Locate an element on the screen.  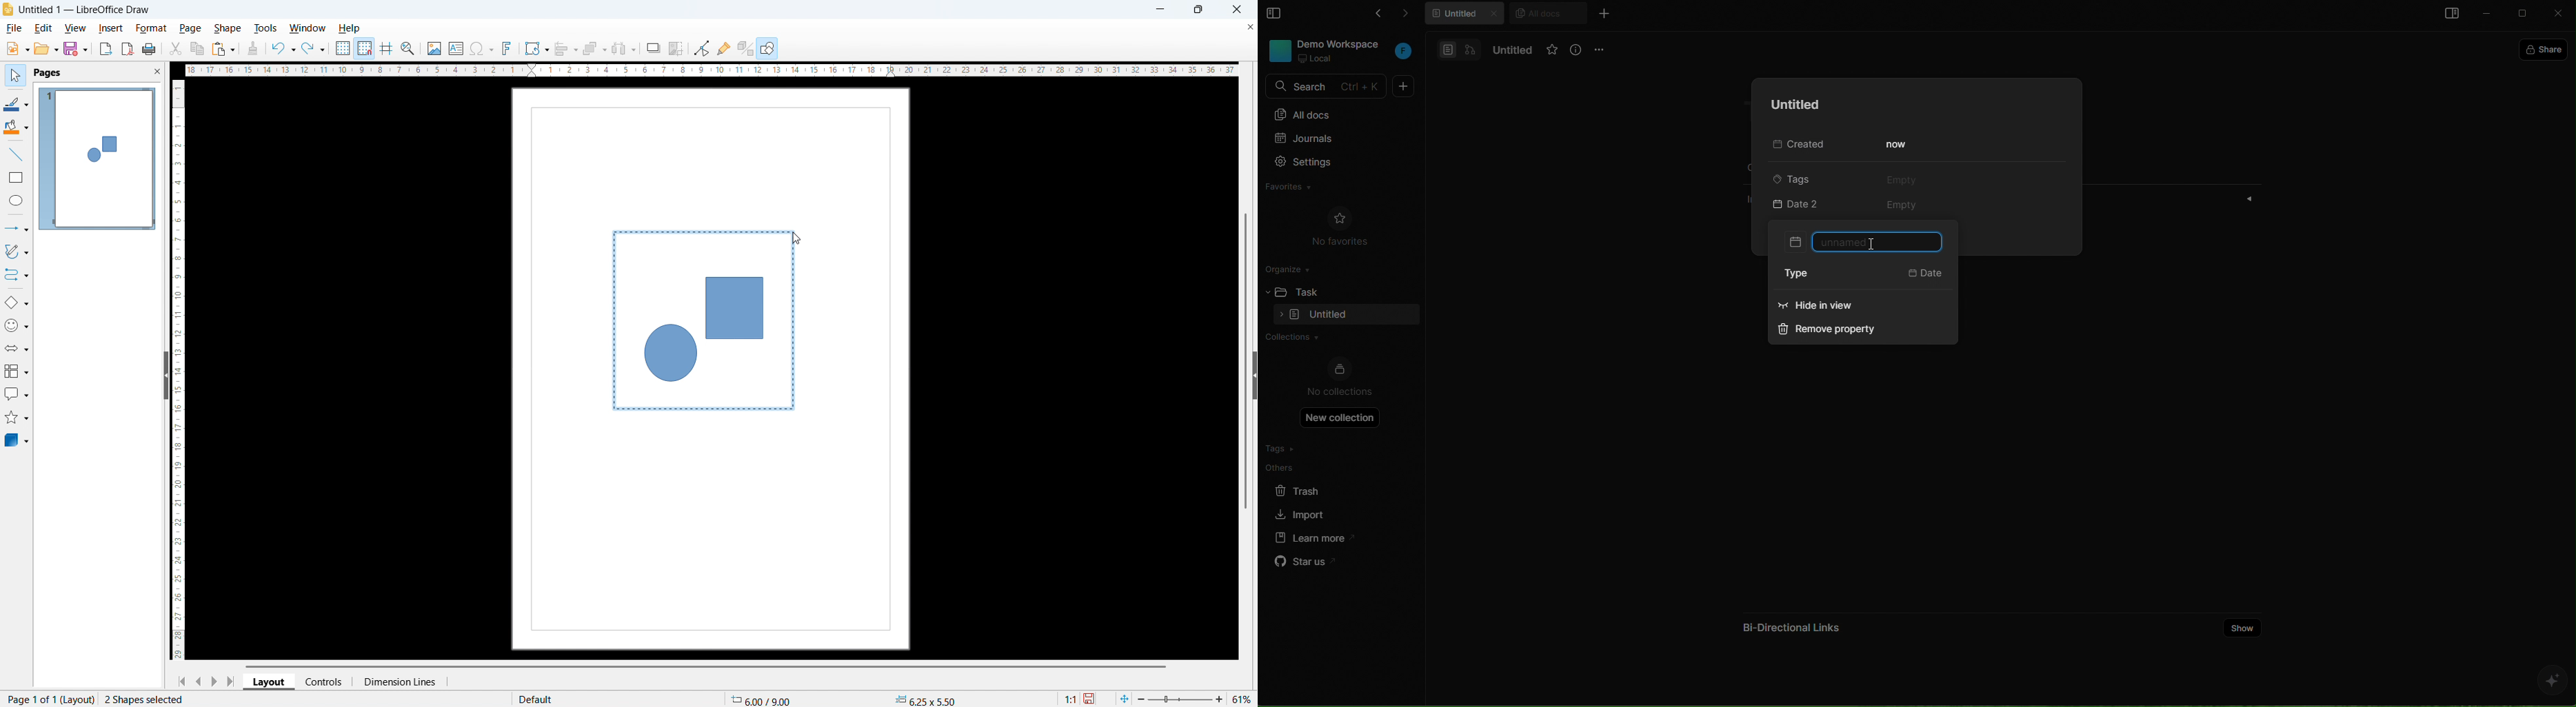
undo is located at coordinates (283, 49).